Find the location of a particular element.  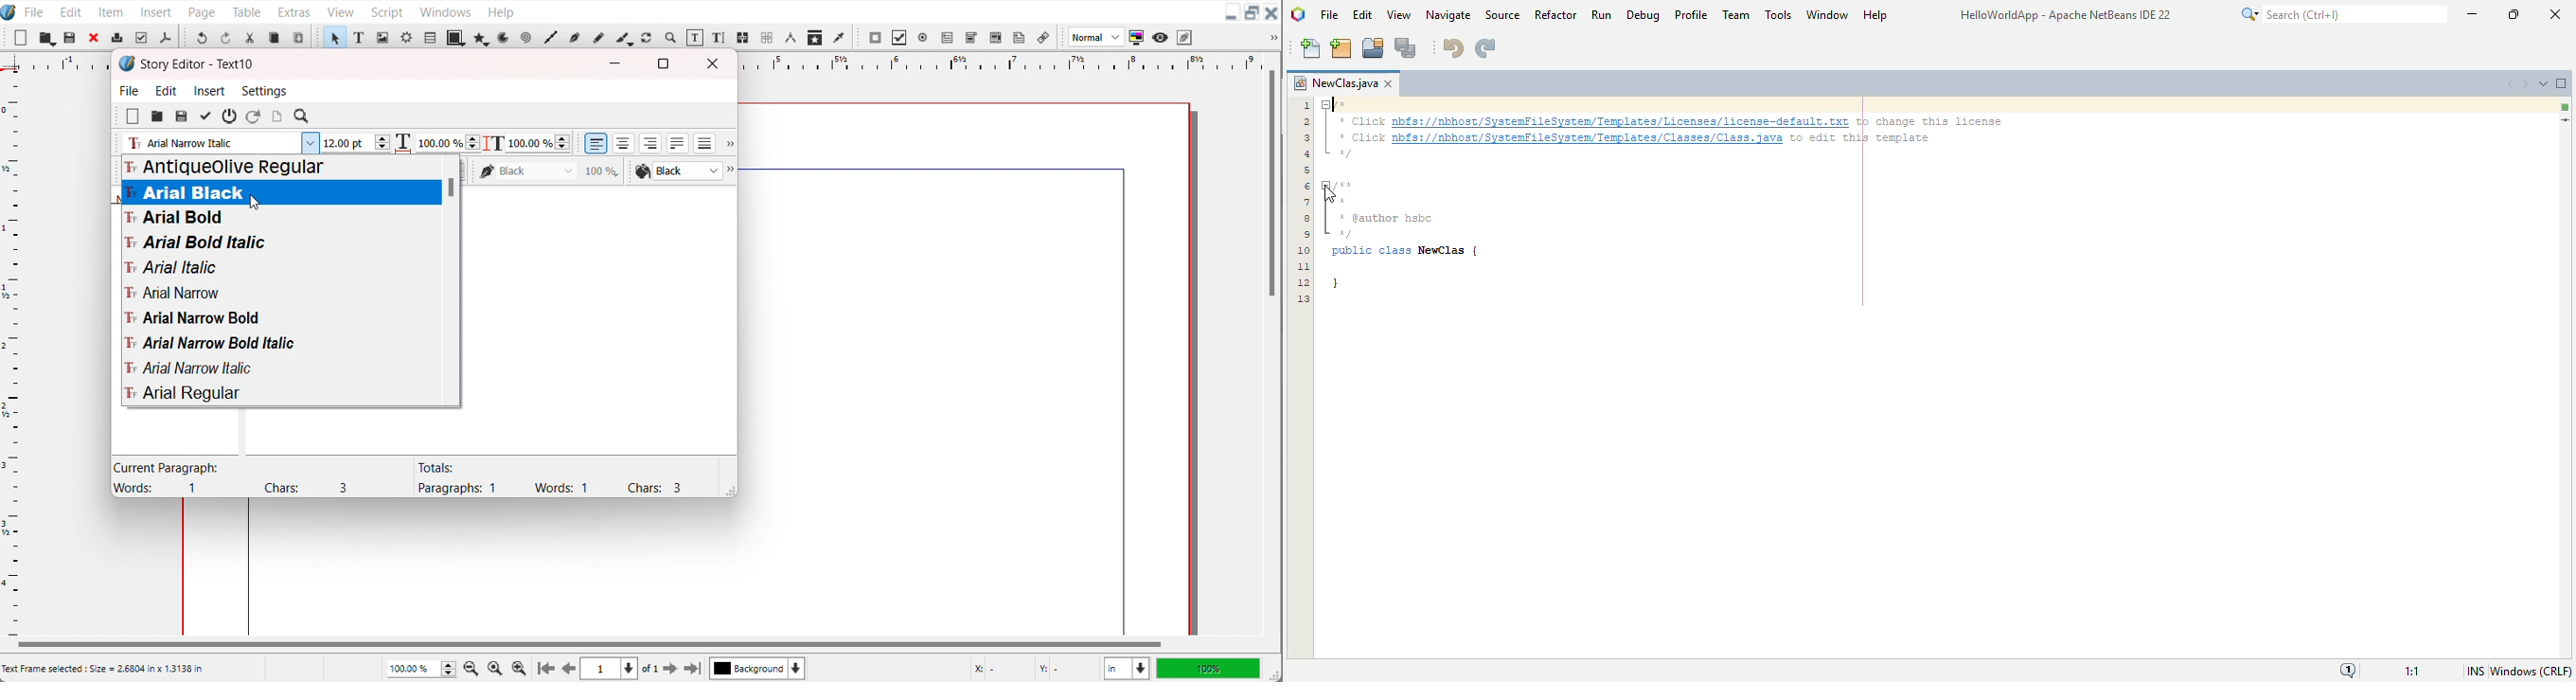

Go to previous page is located at coordinates (569, 669).